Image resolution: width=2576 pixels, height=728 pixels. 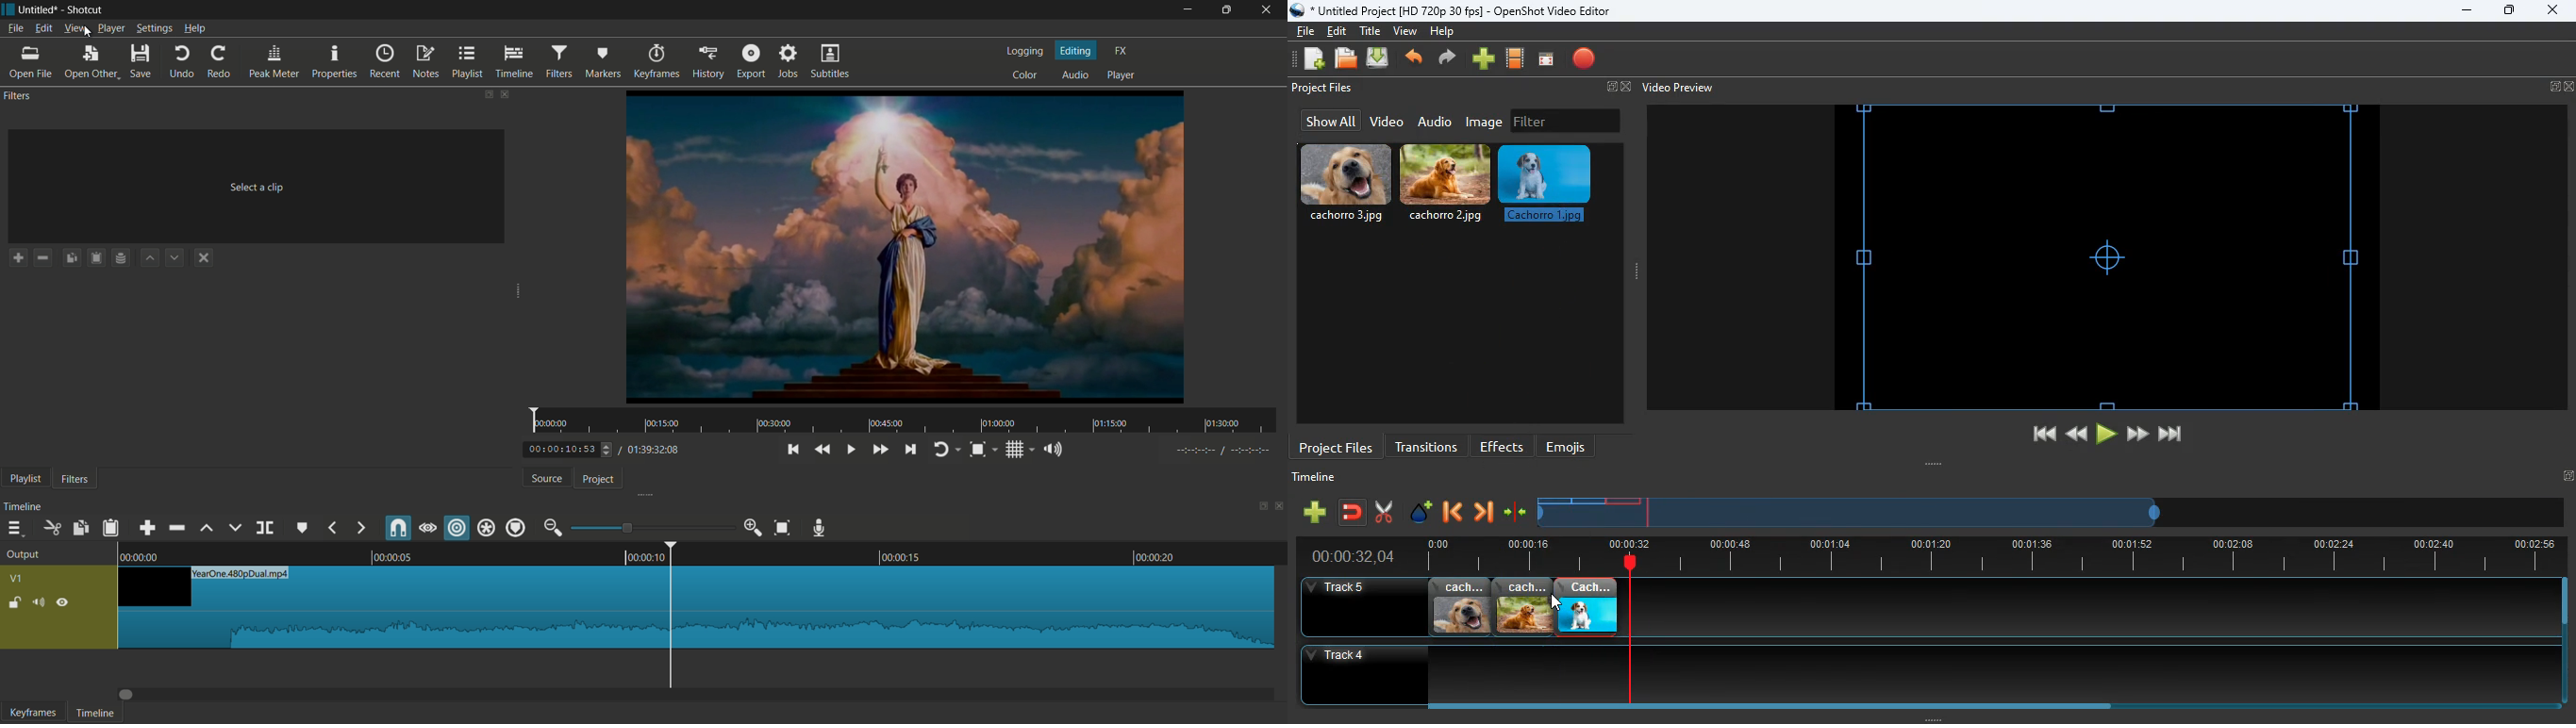 I want to click on back, so click(x=2074, y=434).